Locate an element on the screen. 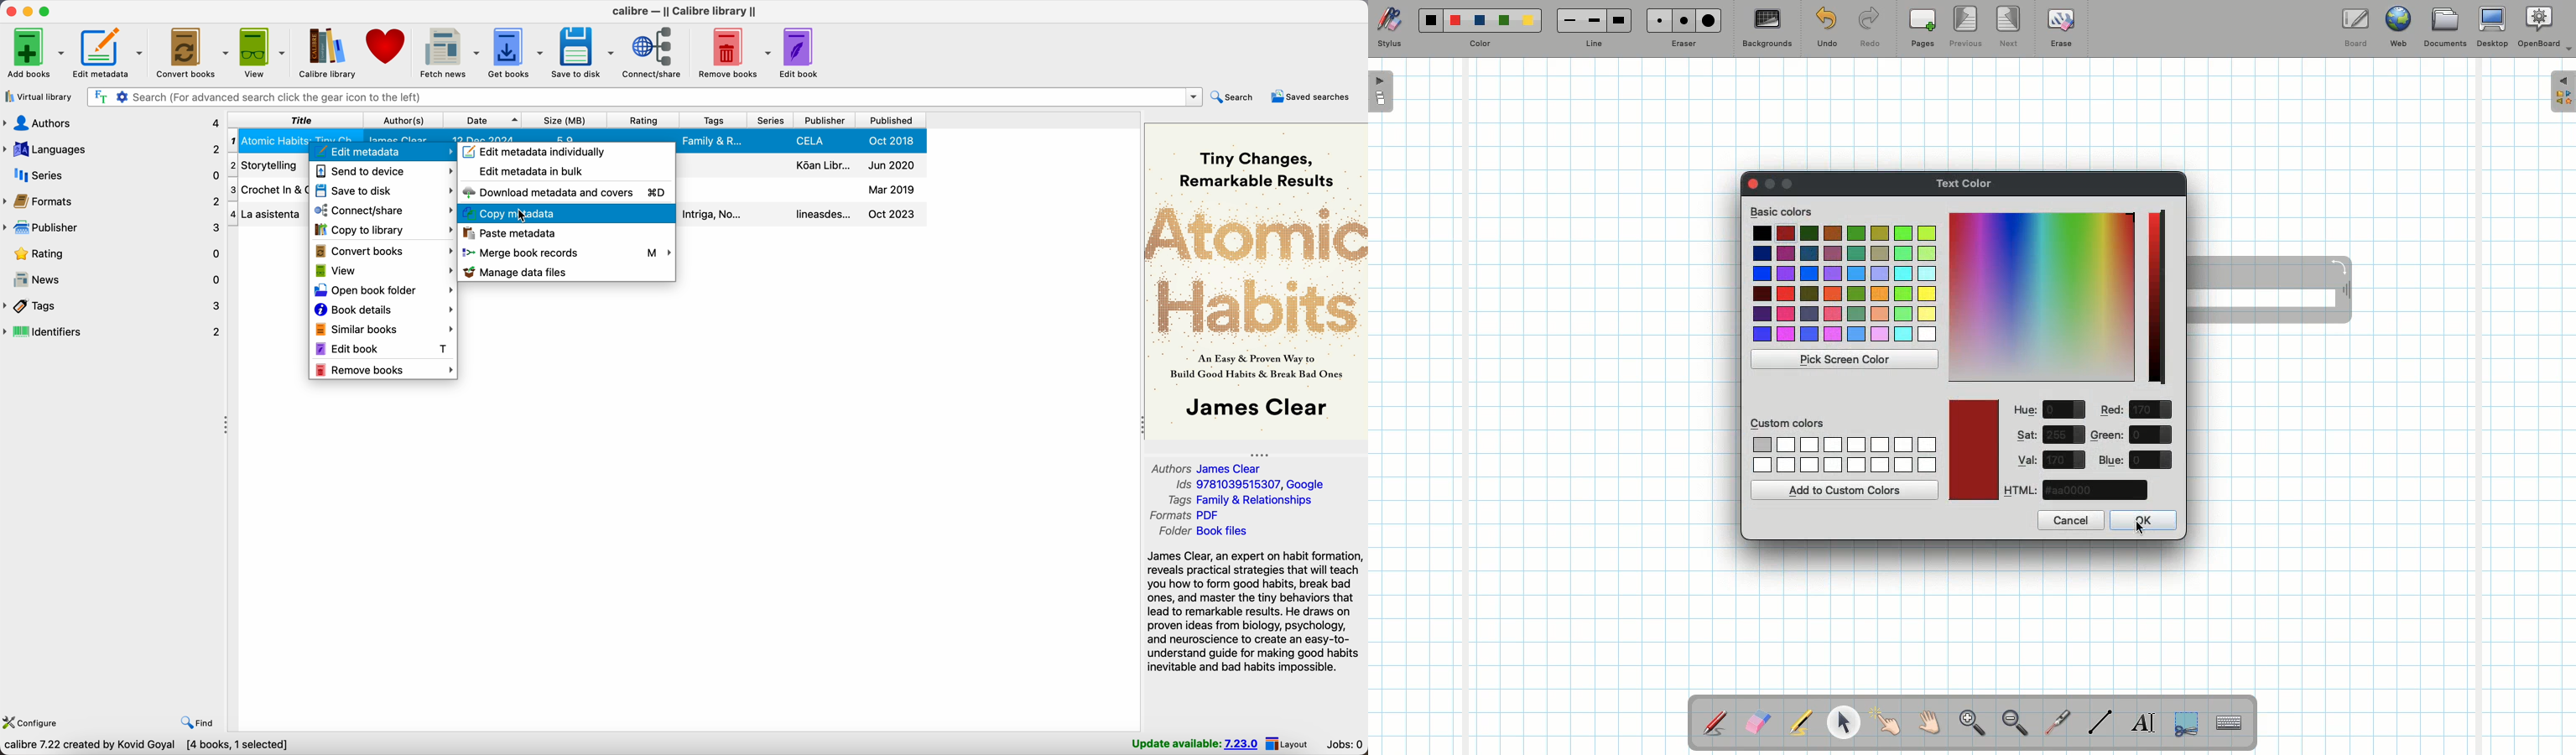 The image size is (2576, 756). manage data files is located at coordinates (522, 272).